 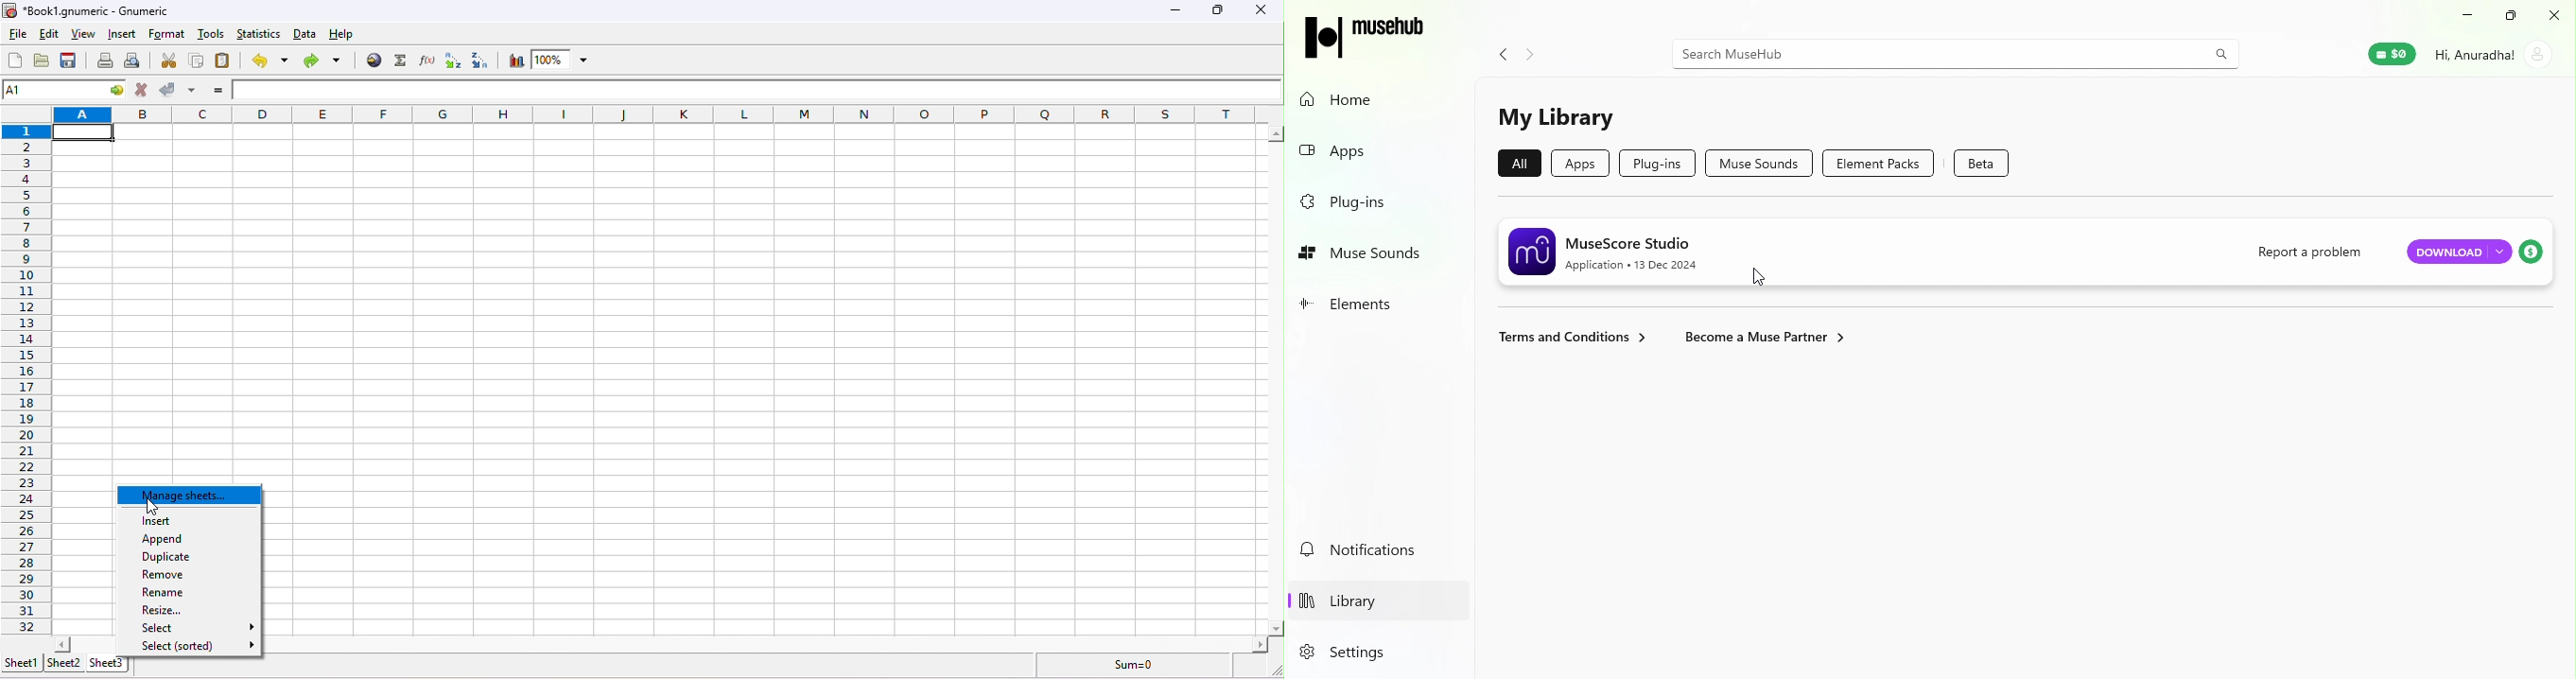 I want to click on open a file, so click(x=44, y=62).